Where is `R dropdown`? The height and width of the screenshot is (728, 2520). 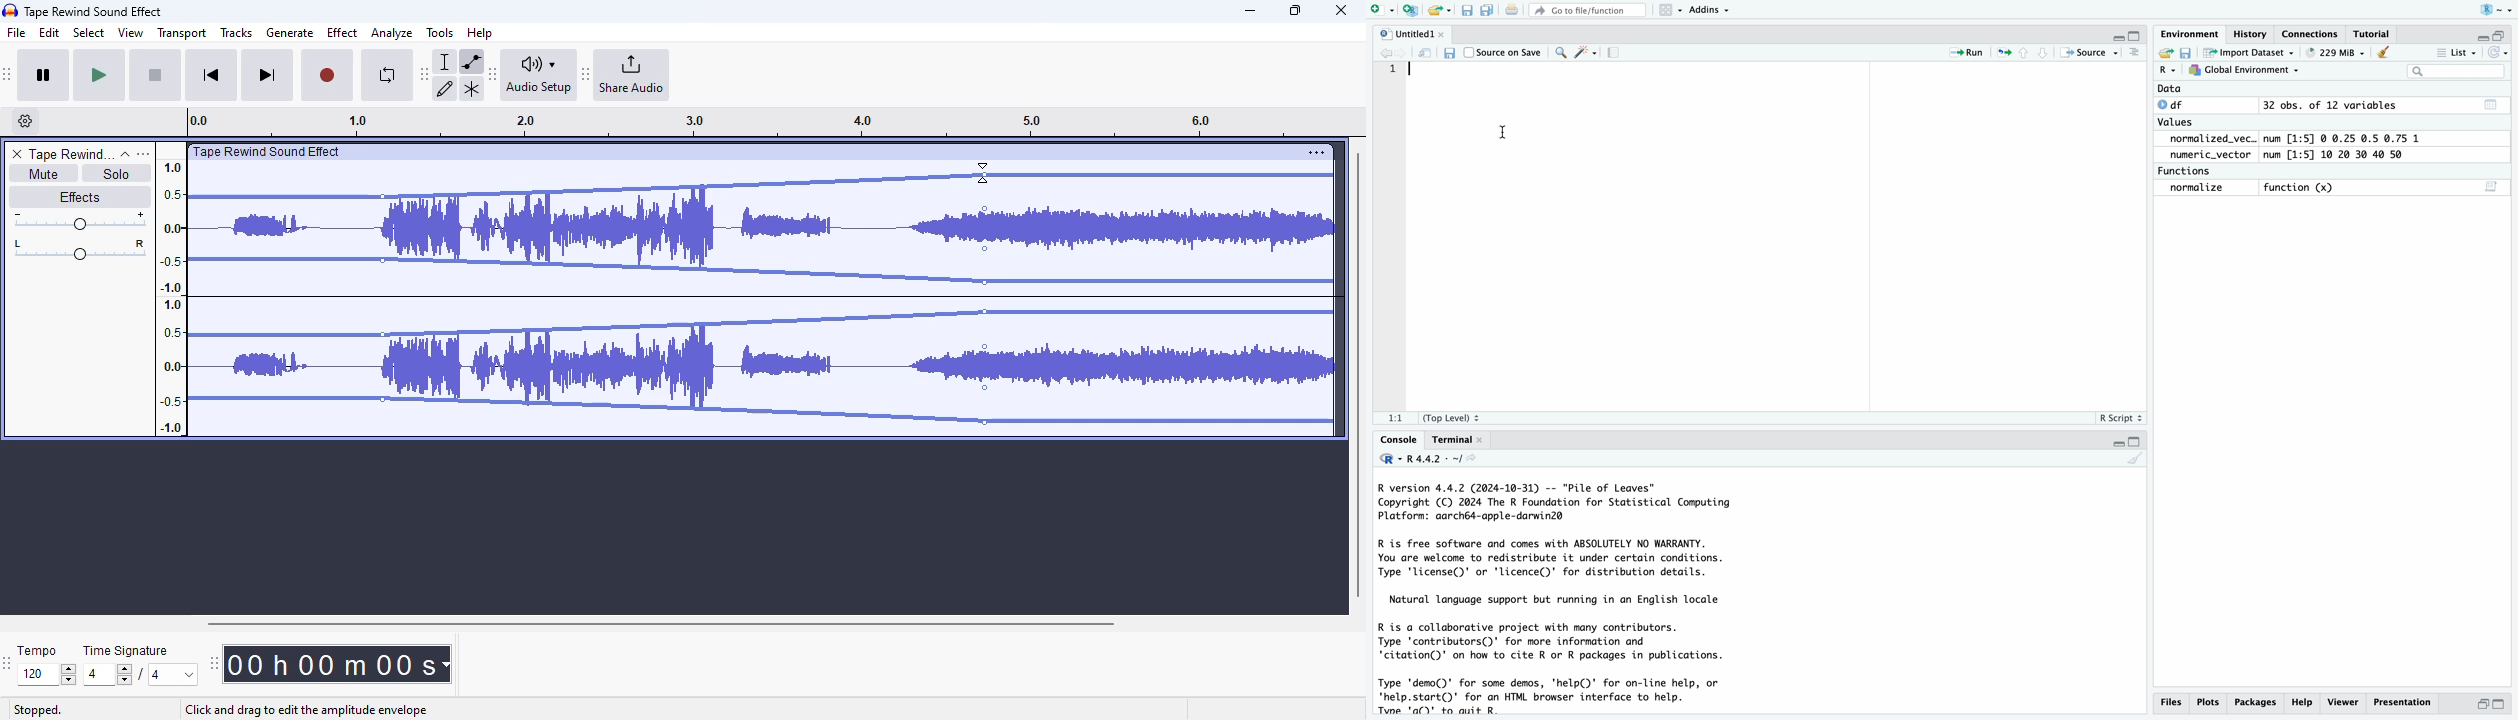
R dropdown is located at coordinates (2168, 70).